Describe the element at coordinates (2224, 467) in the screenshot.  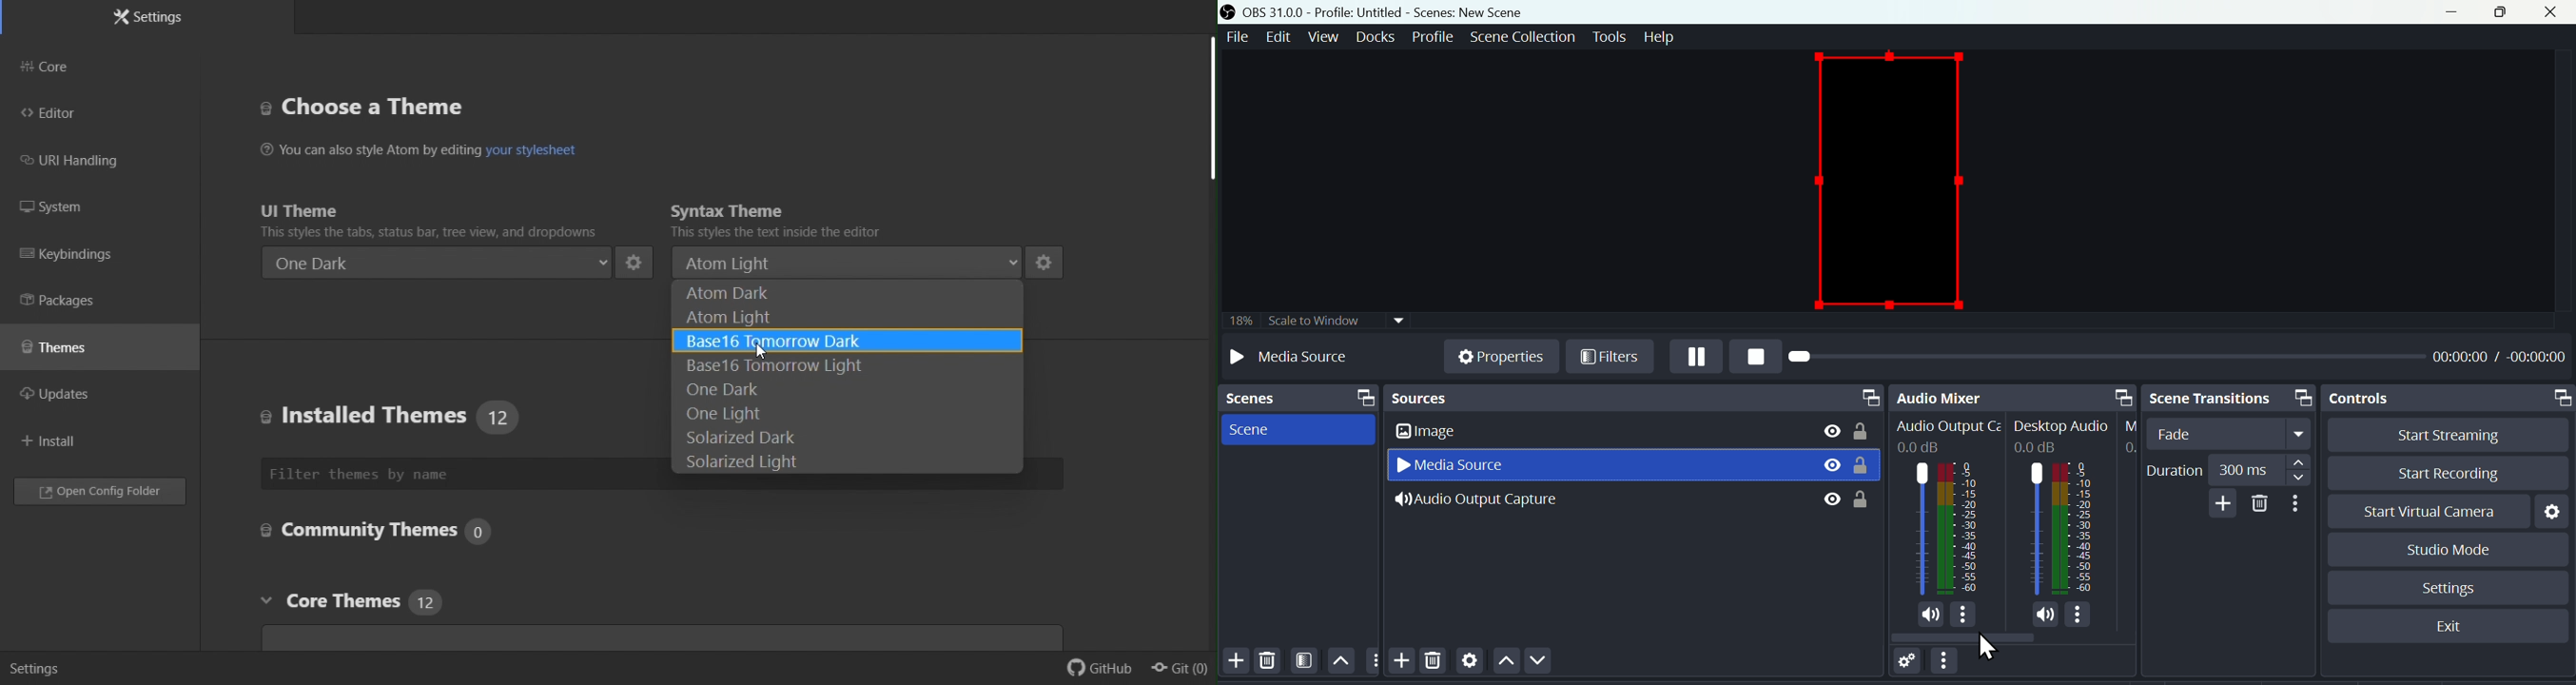
I see `Duration` at that location.